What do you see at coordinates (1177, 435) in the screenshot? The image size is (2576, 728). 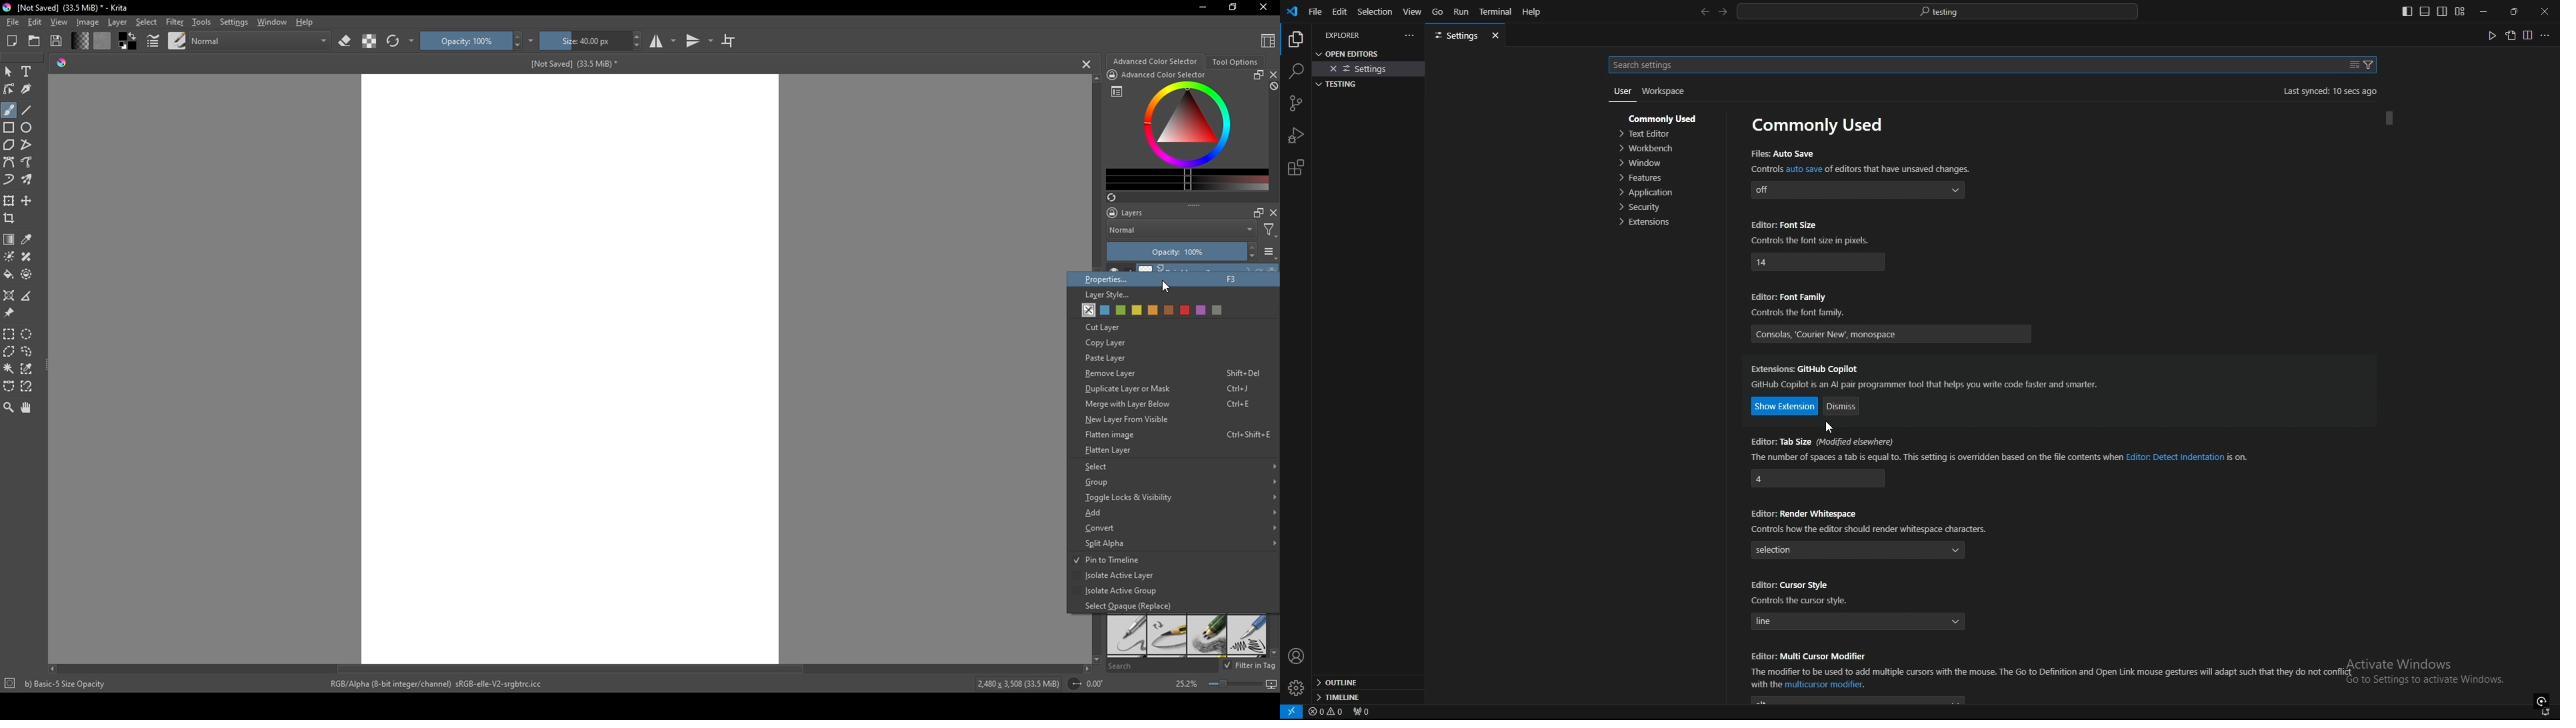 I see `Flatten image` at bounding box center [1177, 435].